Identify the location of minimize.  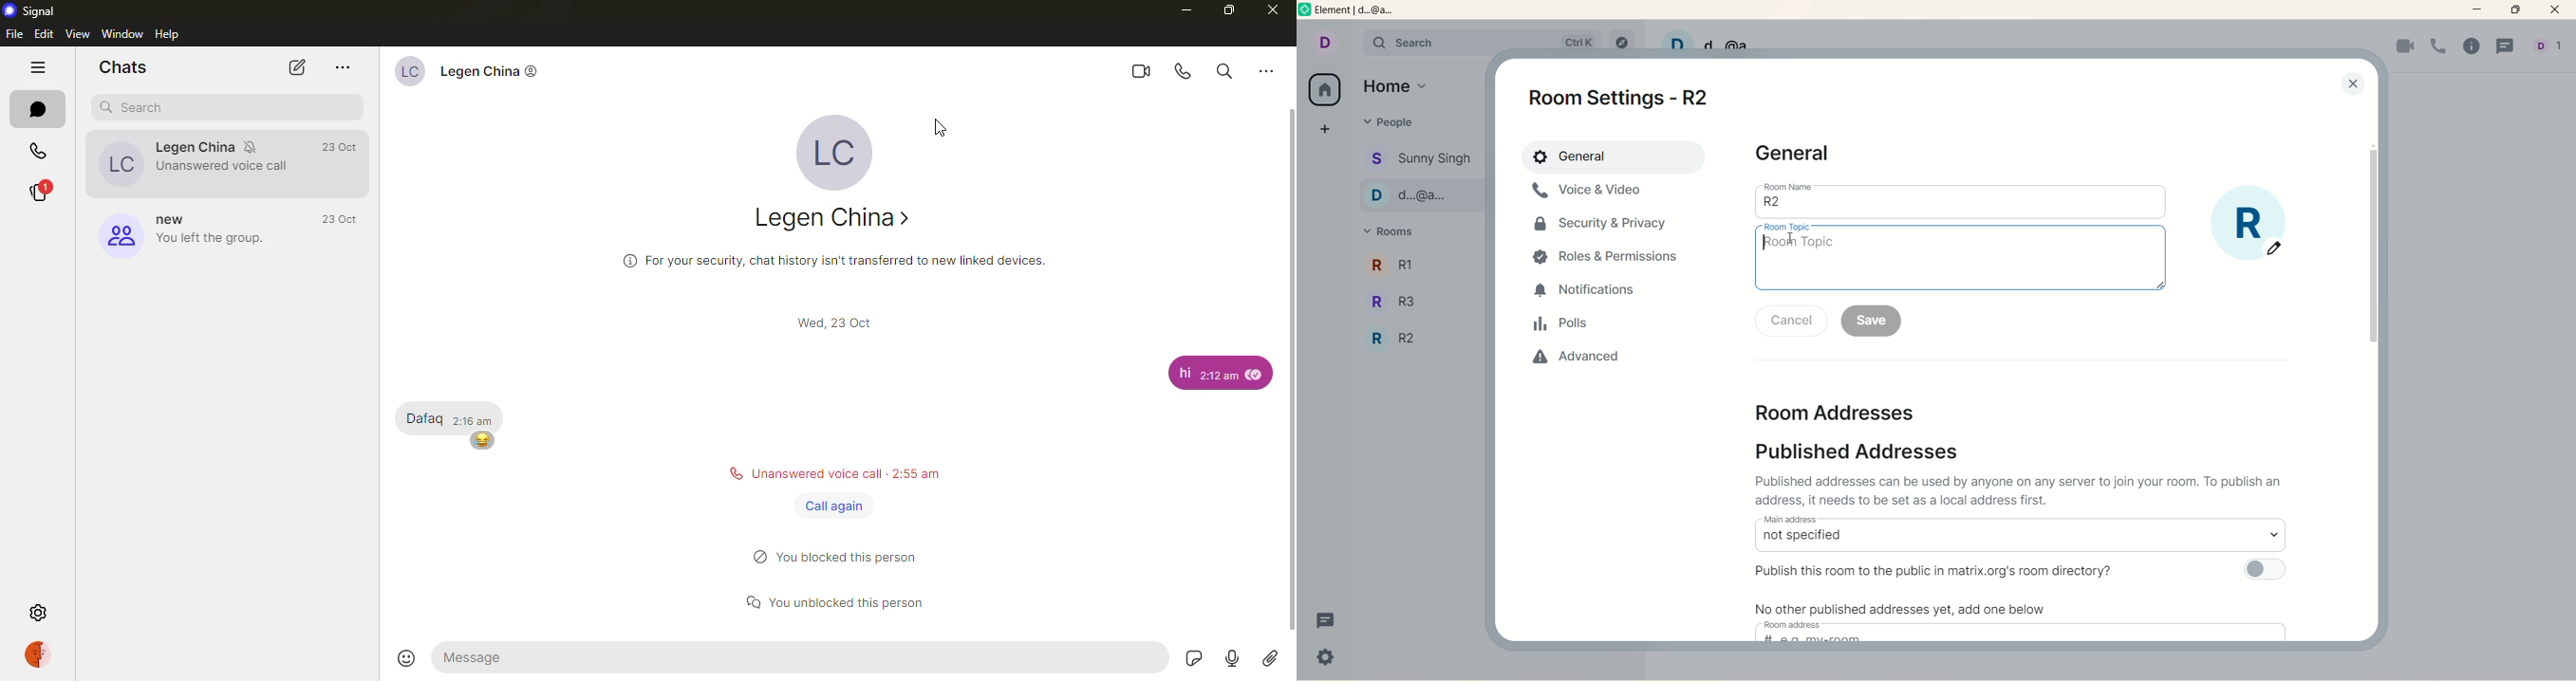
(2480, 10).